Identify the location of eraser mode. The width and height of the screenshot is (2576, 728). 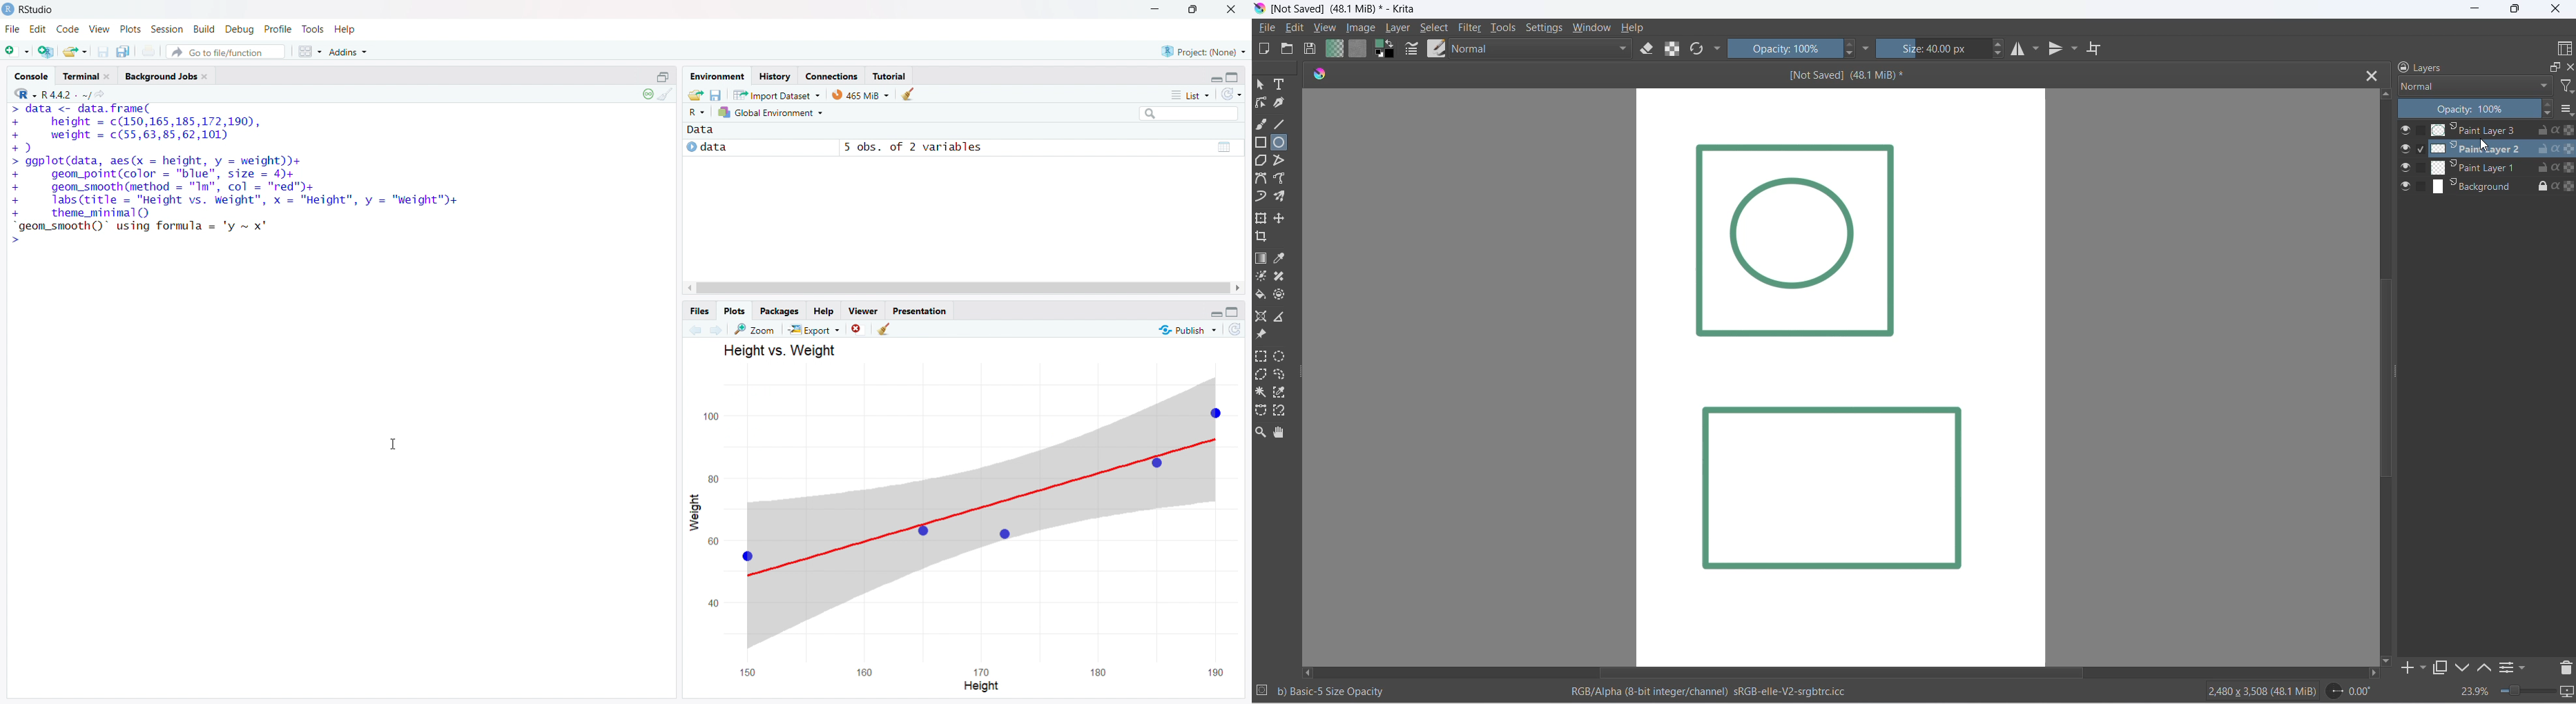
(1648, 50).